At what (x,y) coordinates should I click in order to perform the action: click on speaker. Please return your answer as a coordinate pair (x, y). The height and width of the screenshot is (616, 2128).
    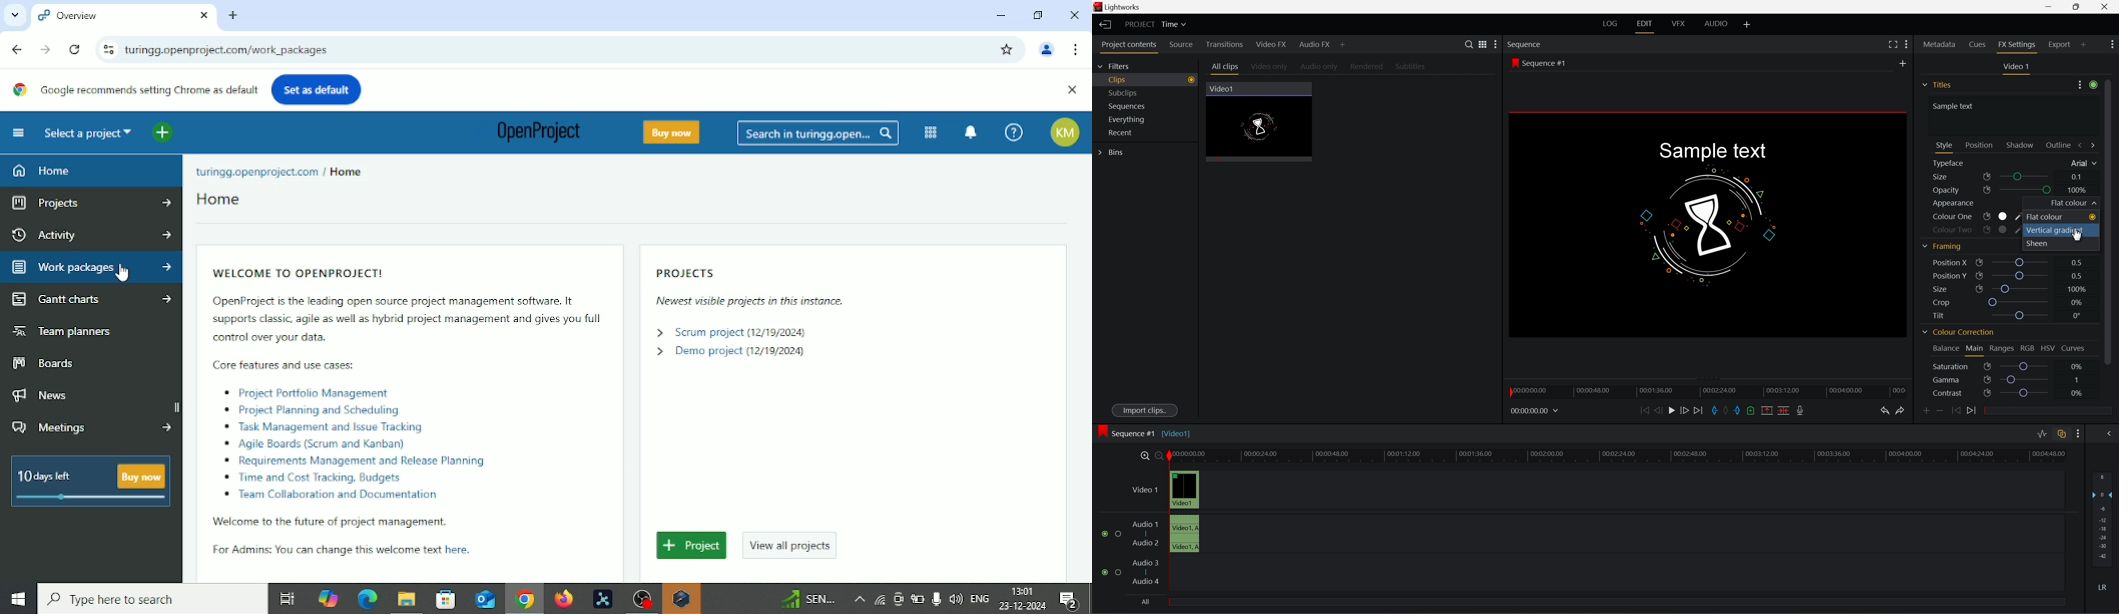
    Looking at the image, I should click on (956, 598).